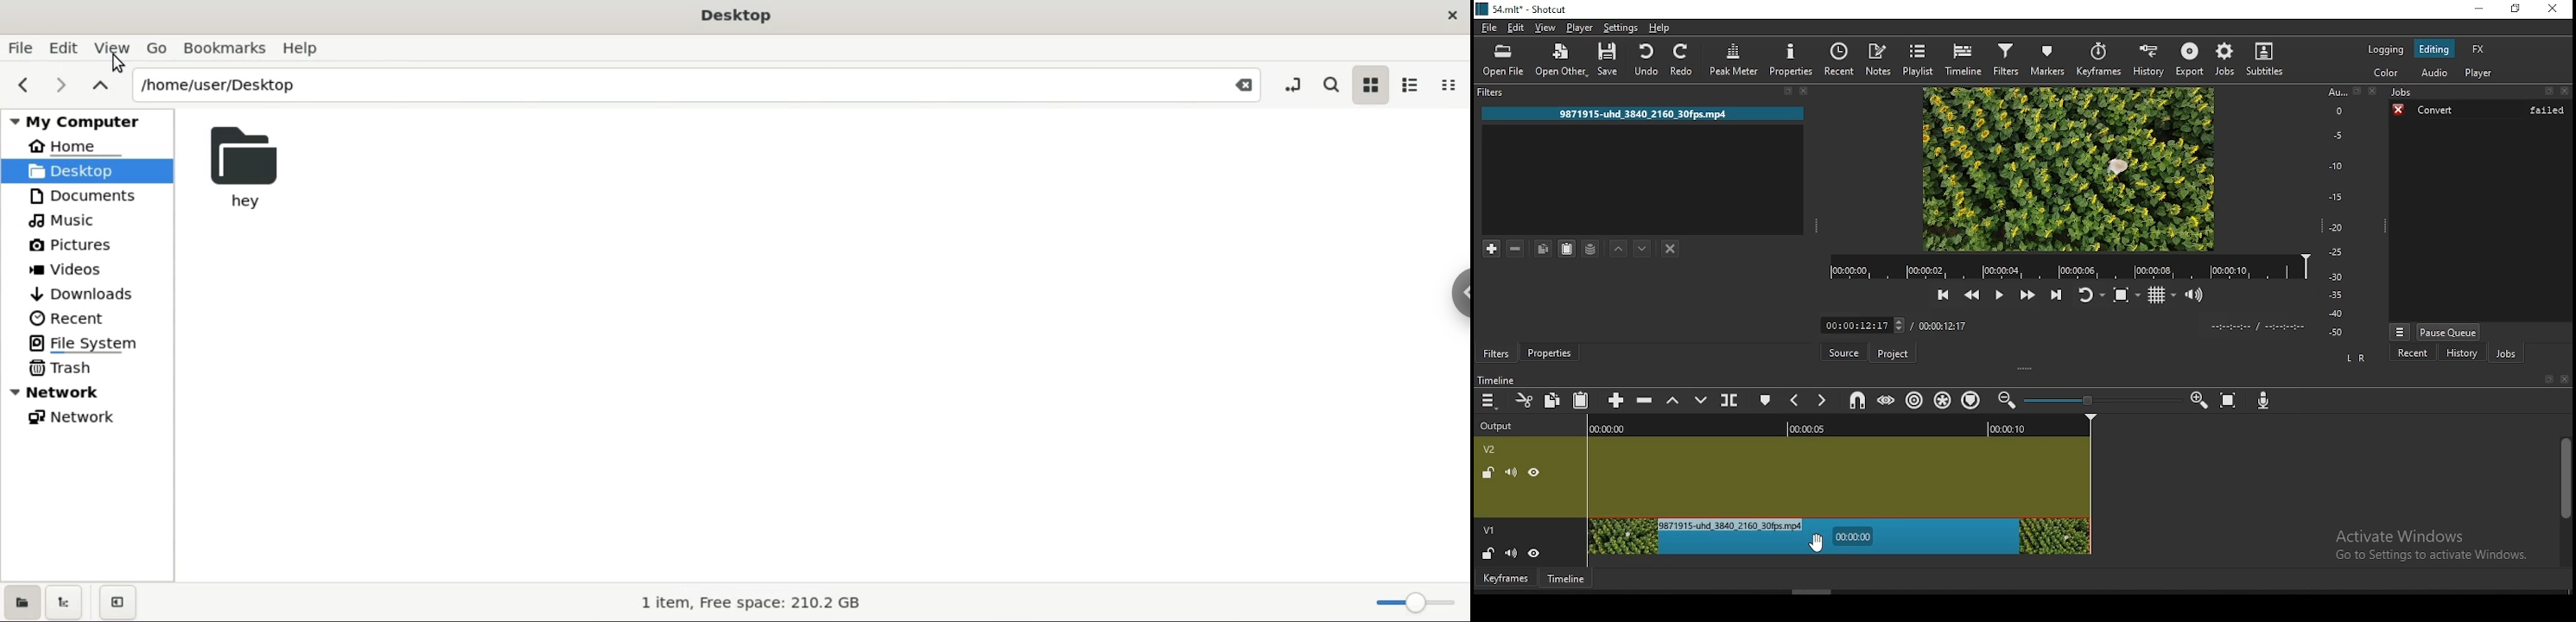 This screenshot has height=644, width=2576. What do you see at coordinates (2544, 378) in the screenshot?
I see `bookmark` at bounding box center [2544, 378].